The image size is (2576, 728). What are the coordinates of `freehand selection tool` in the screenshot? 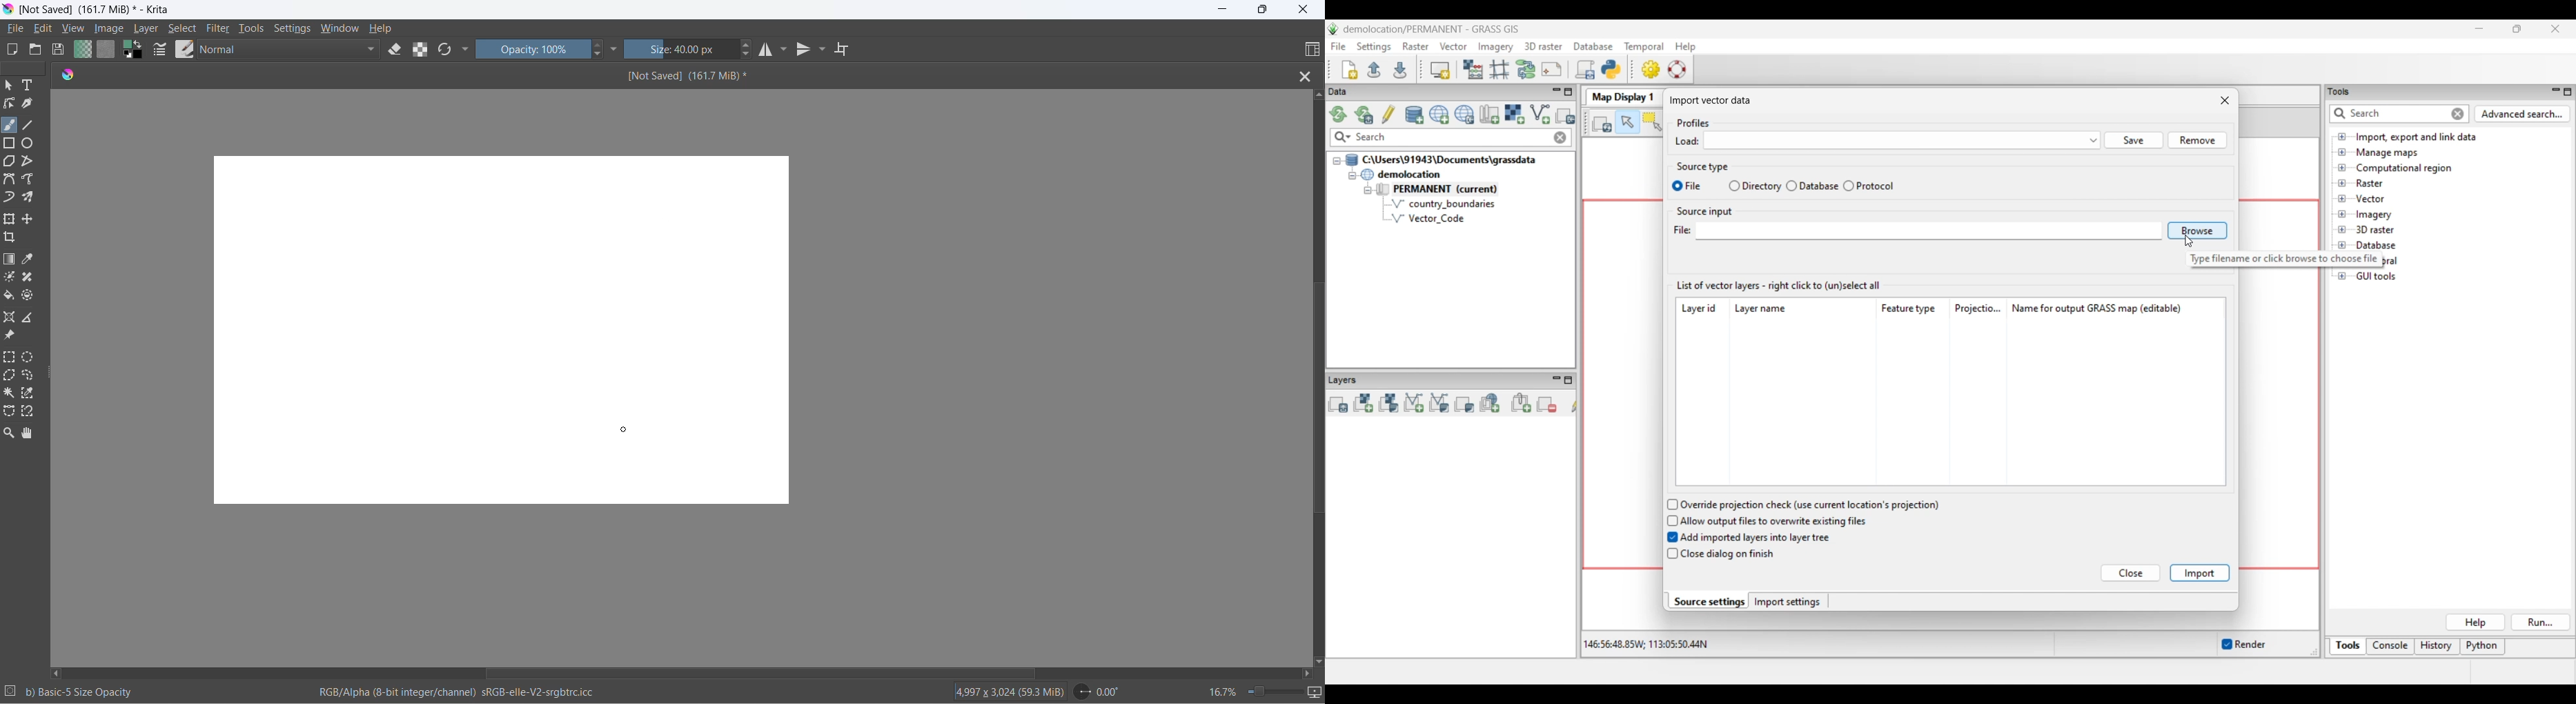 It's located at (30, 376).